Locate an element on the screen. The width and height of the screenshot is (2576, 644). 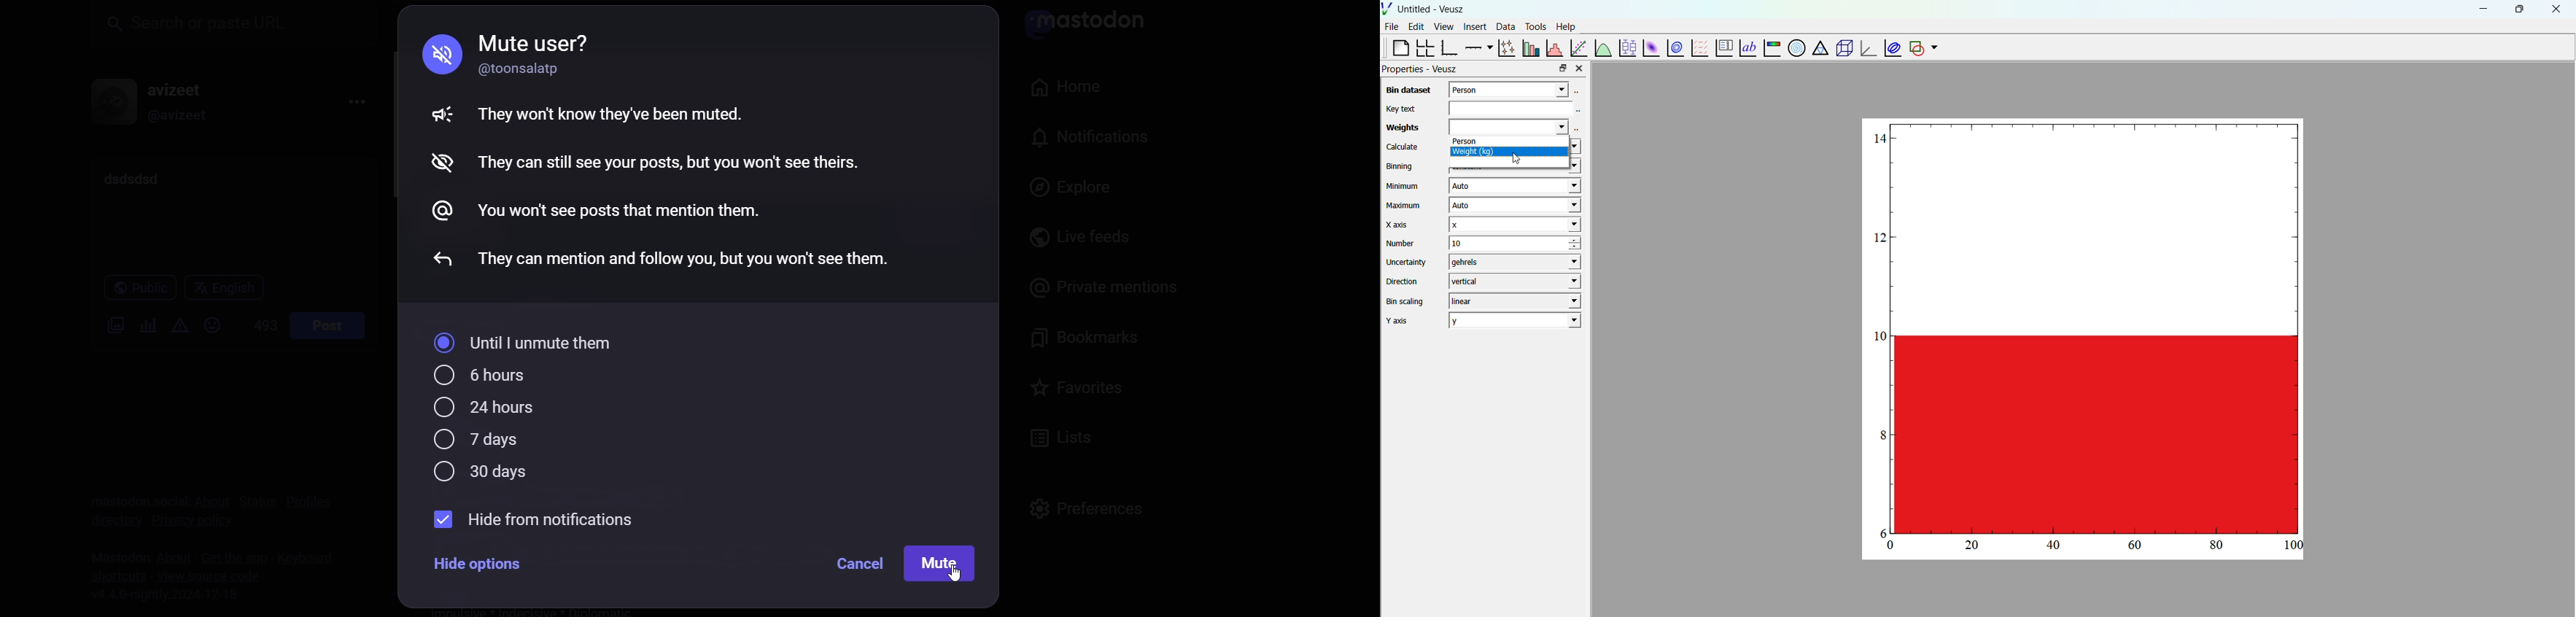
Bin Dataset is located at coordinates (1407, 90).